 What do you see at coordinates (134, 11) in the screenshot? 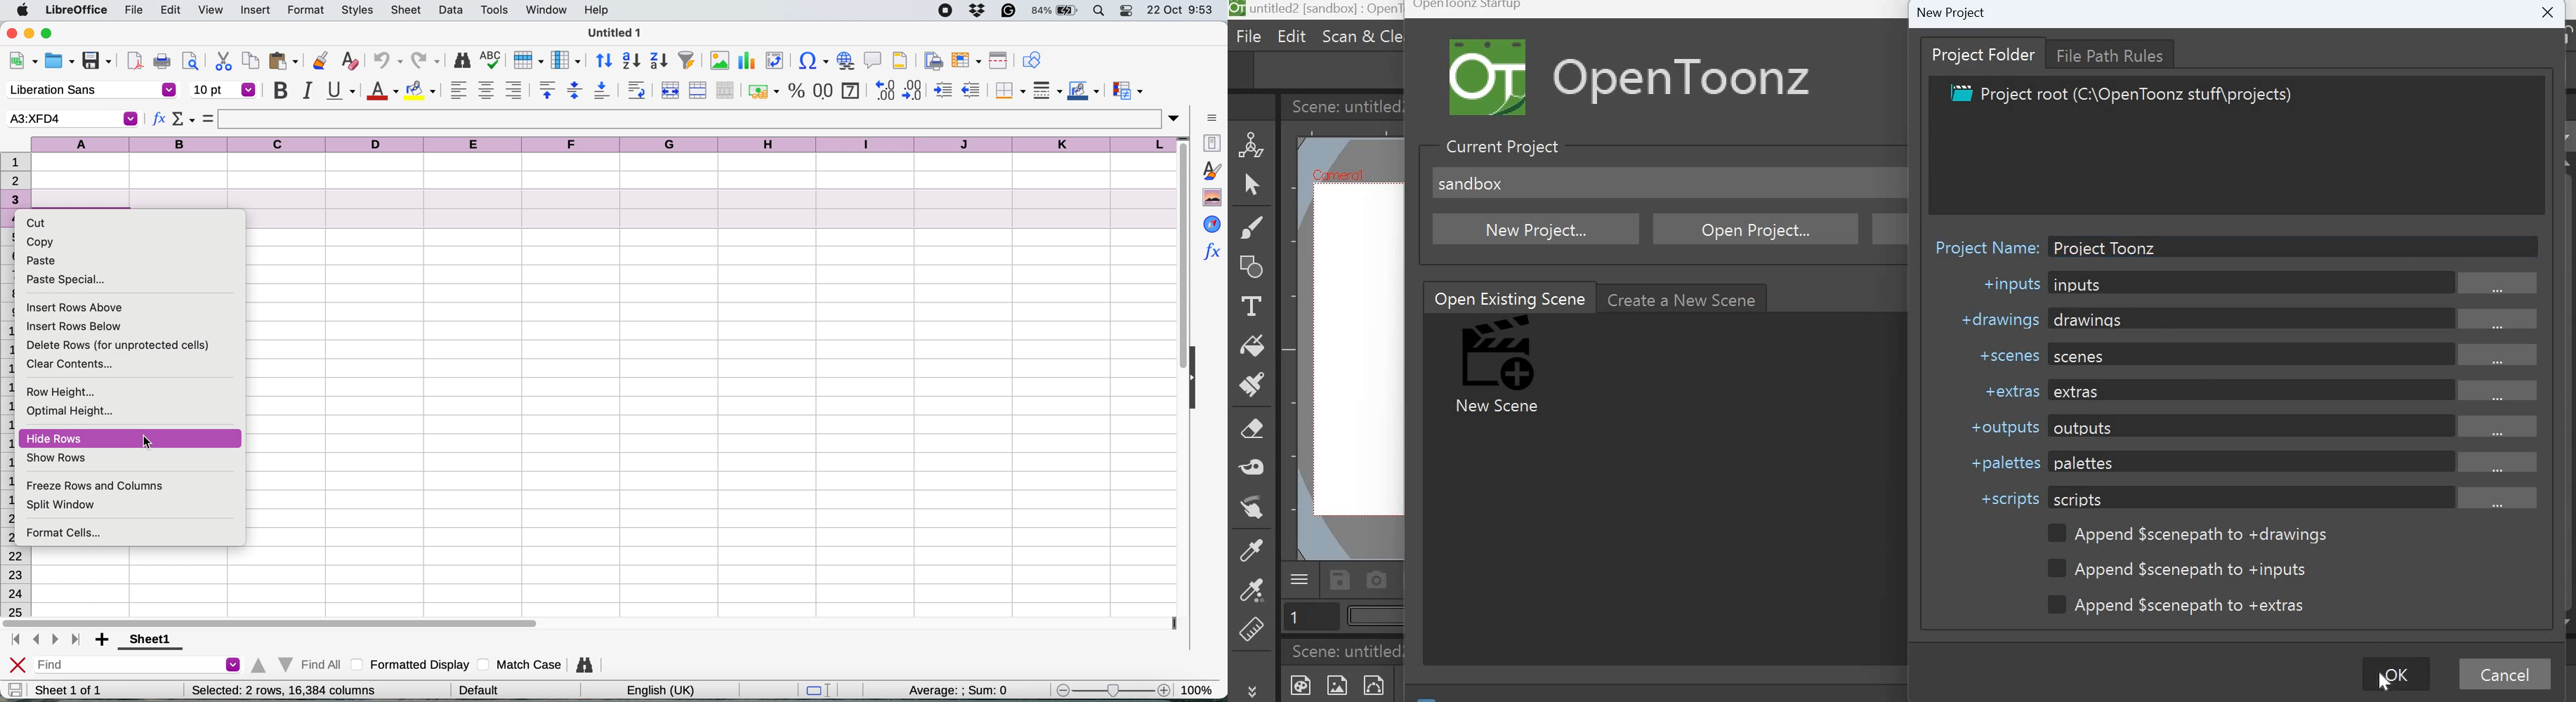
I see `file` at bounding box center [134, 11].